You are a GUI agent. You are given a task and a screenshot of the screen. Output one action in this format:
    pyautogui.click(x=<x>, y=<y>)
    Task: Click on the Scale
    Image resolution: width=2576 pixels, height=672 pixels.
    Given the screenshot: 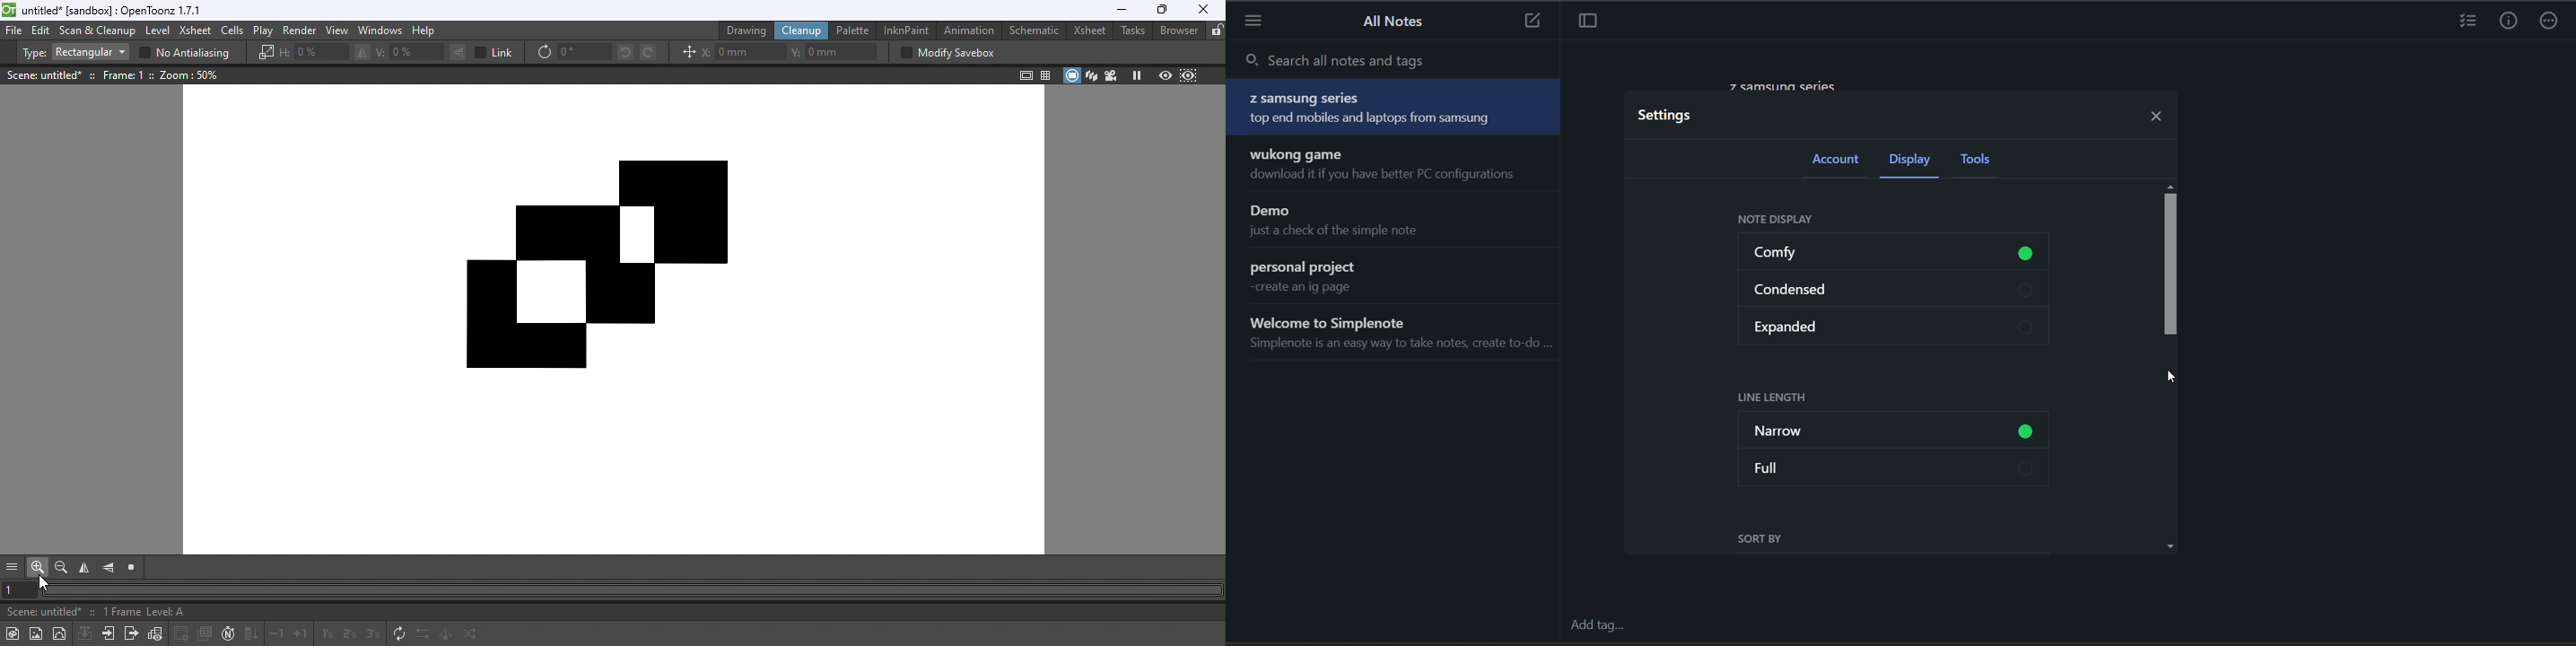 What is the action you would take?
    pyautogui.click(x=265, y=54)
    